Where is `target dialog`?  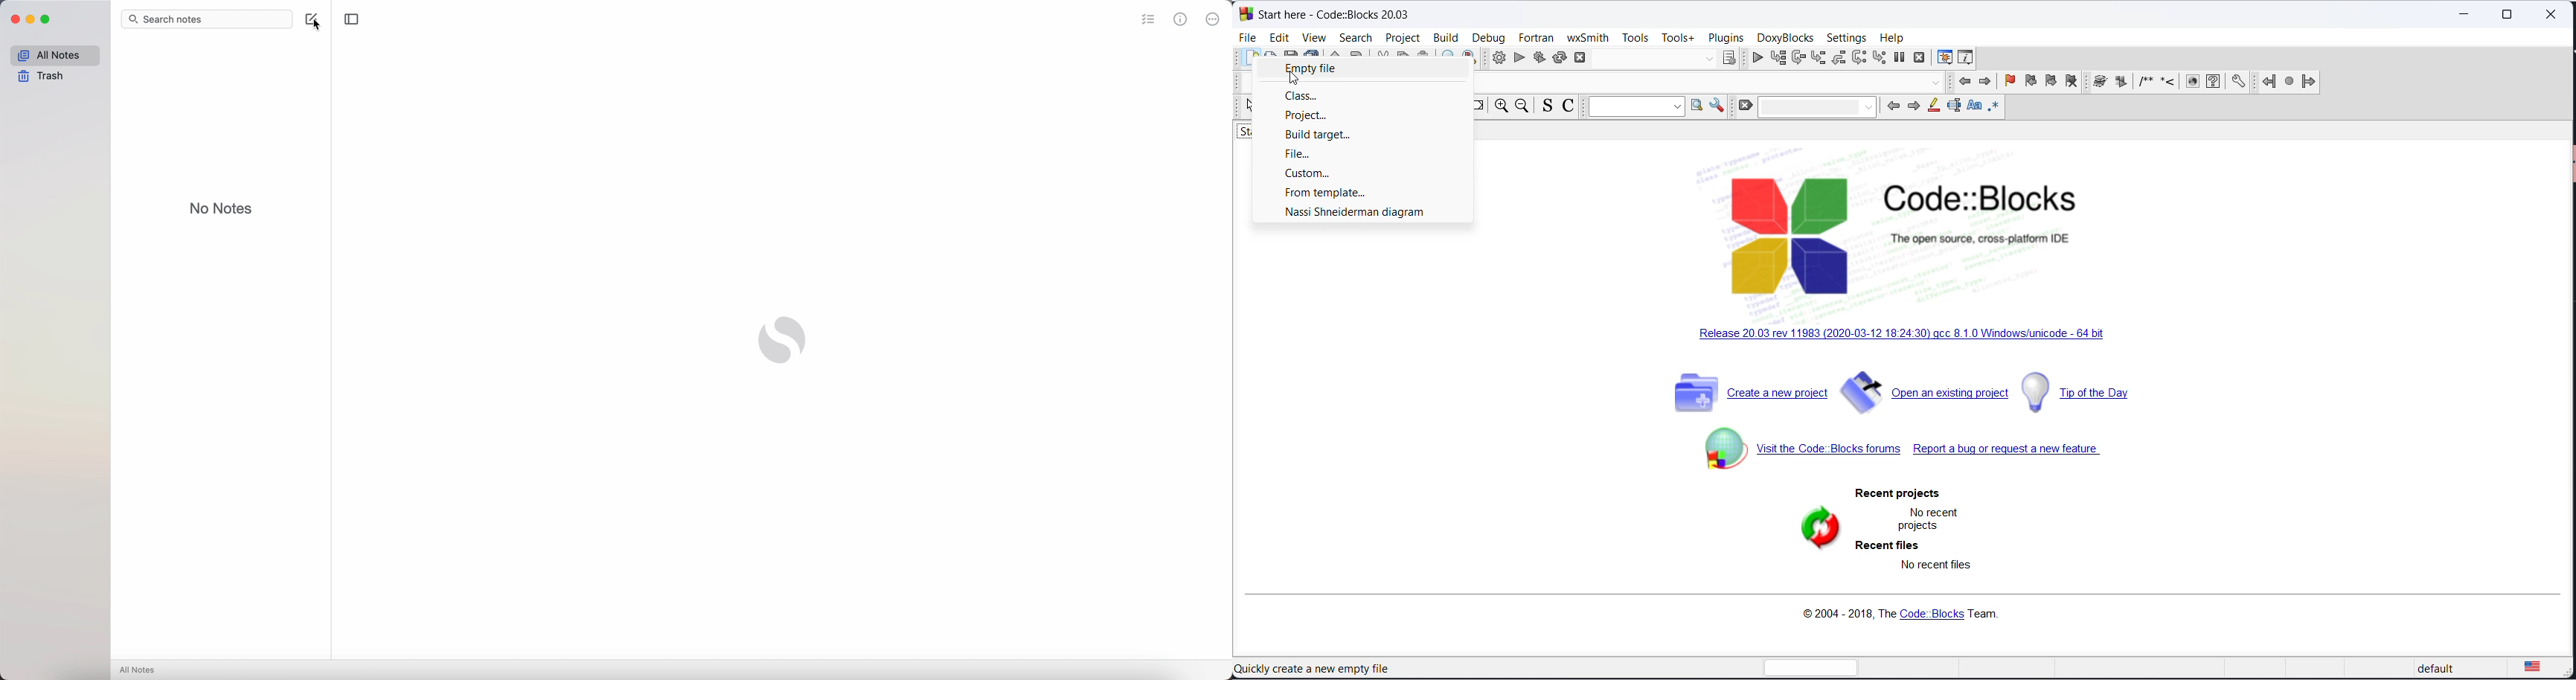 target dialog is located at coordinates (1731, 58).